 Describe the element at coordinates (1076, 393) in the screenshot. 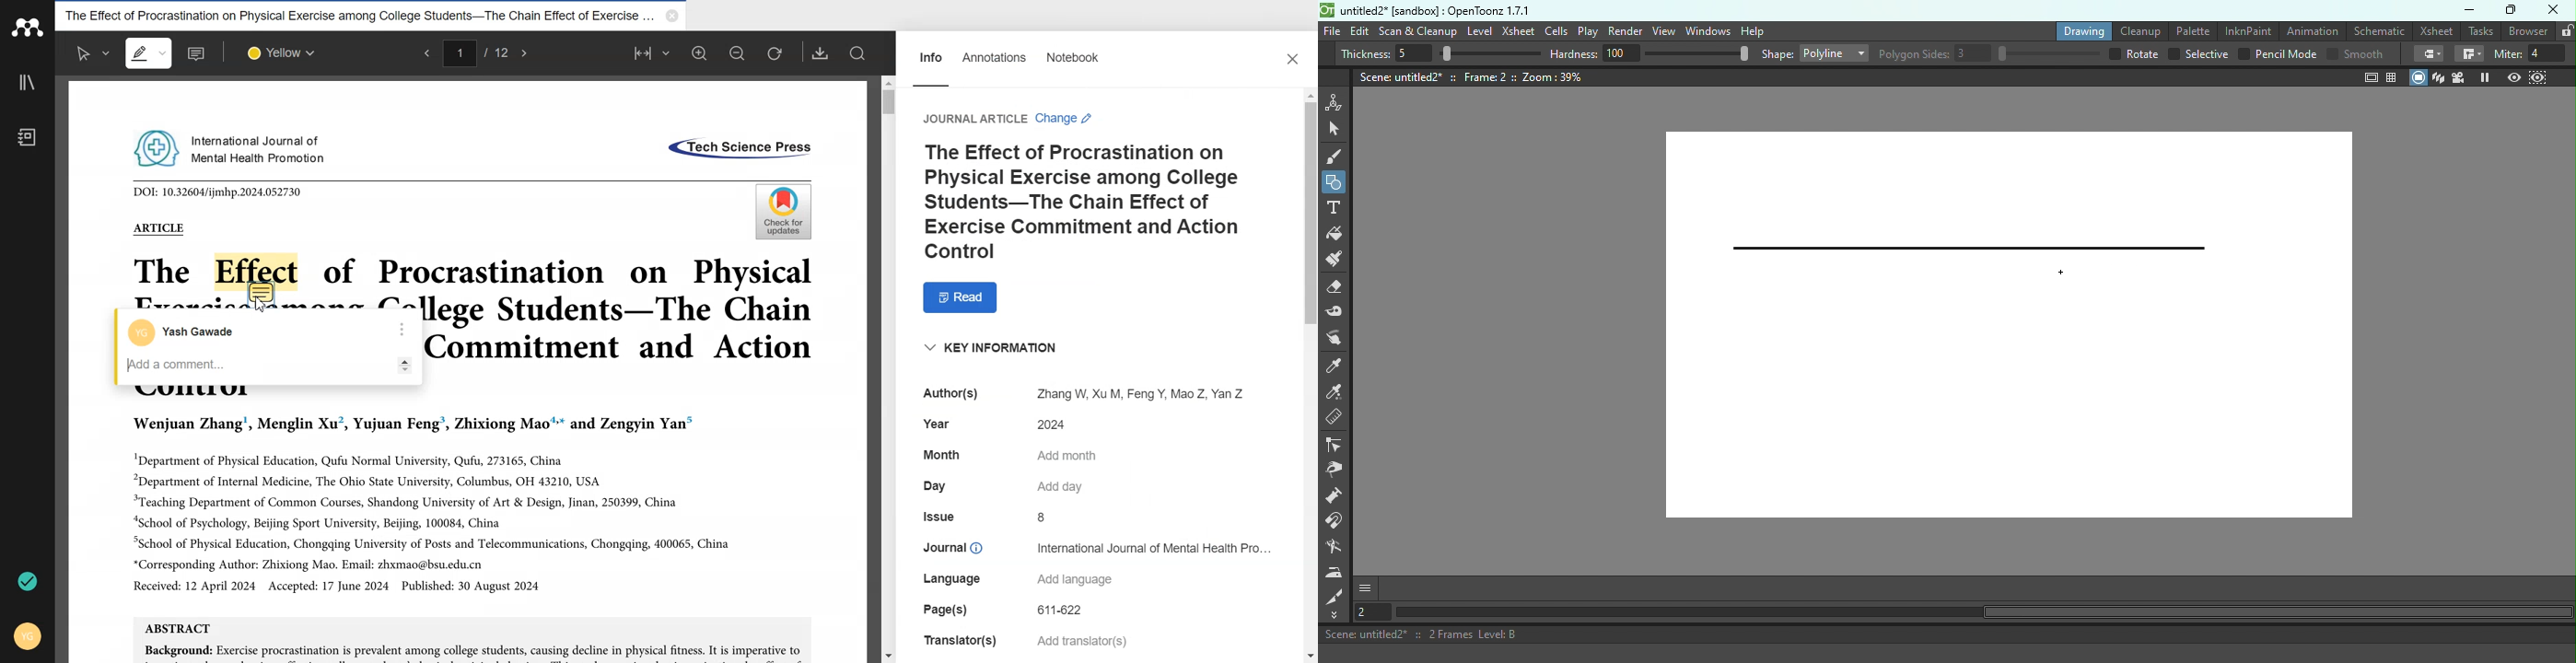

I see `Author(s) Zhang W, Xu M, Feng Y, Mao Z, Yan Z` at that location.